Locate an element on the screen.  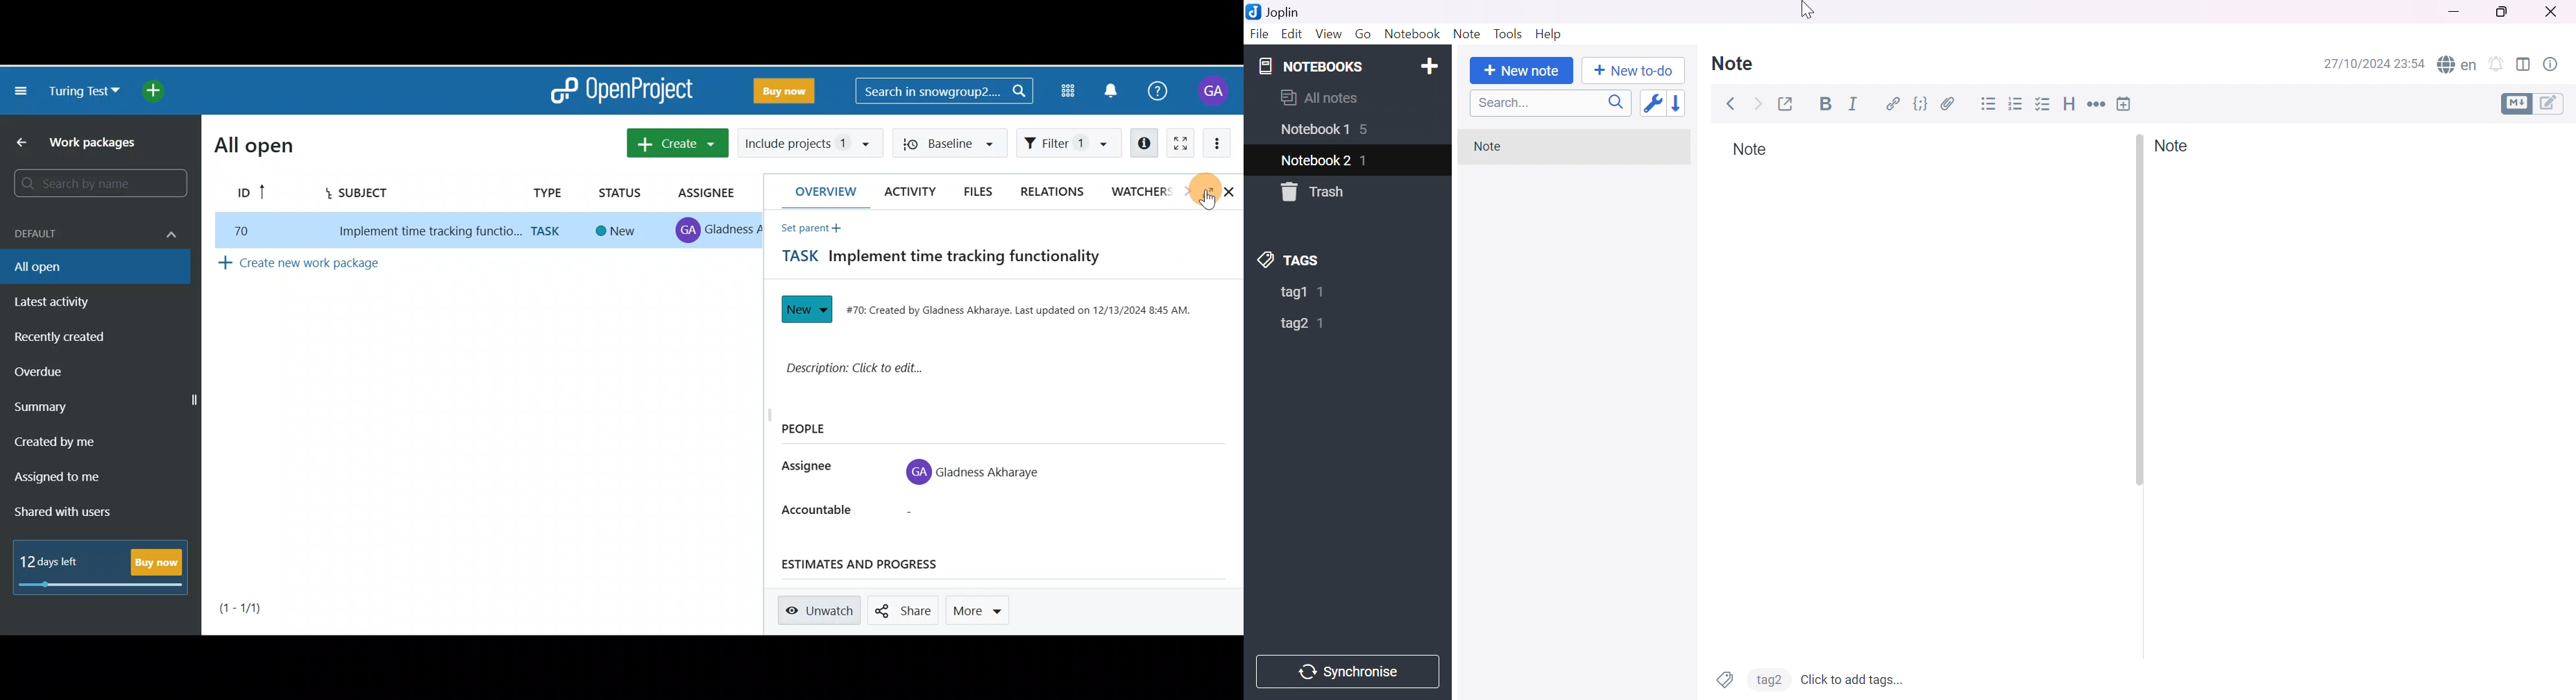
Relations is located at coordinates (1054, 190).